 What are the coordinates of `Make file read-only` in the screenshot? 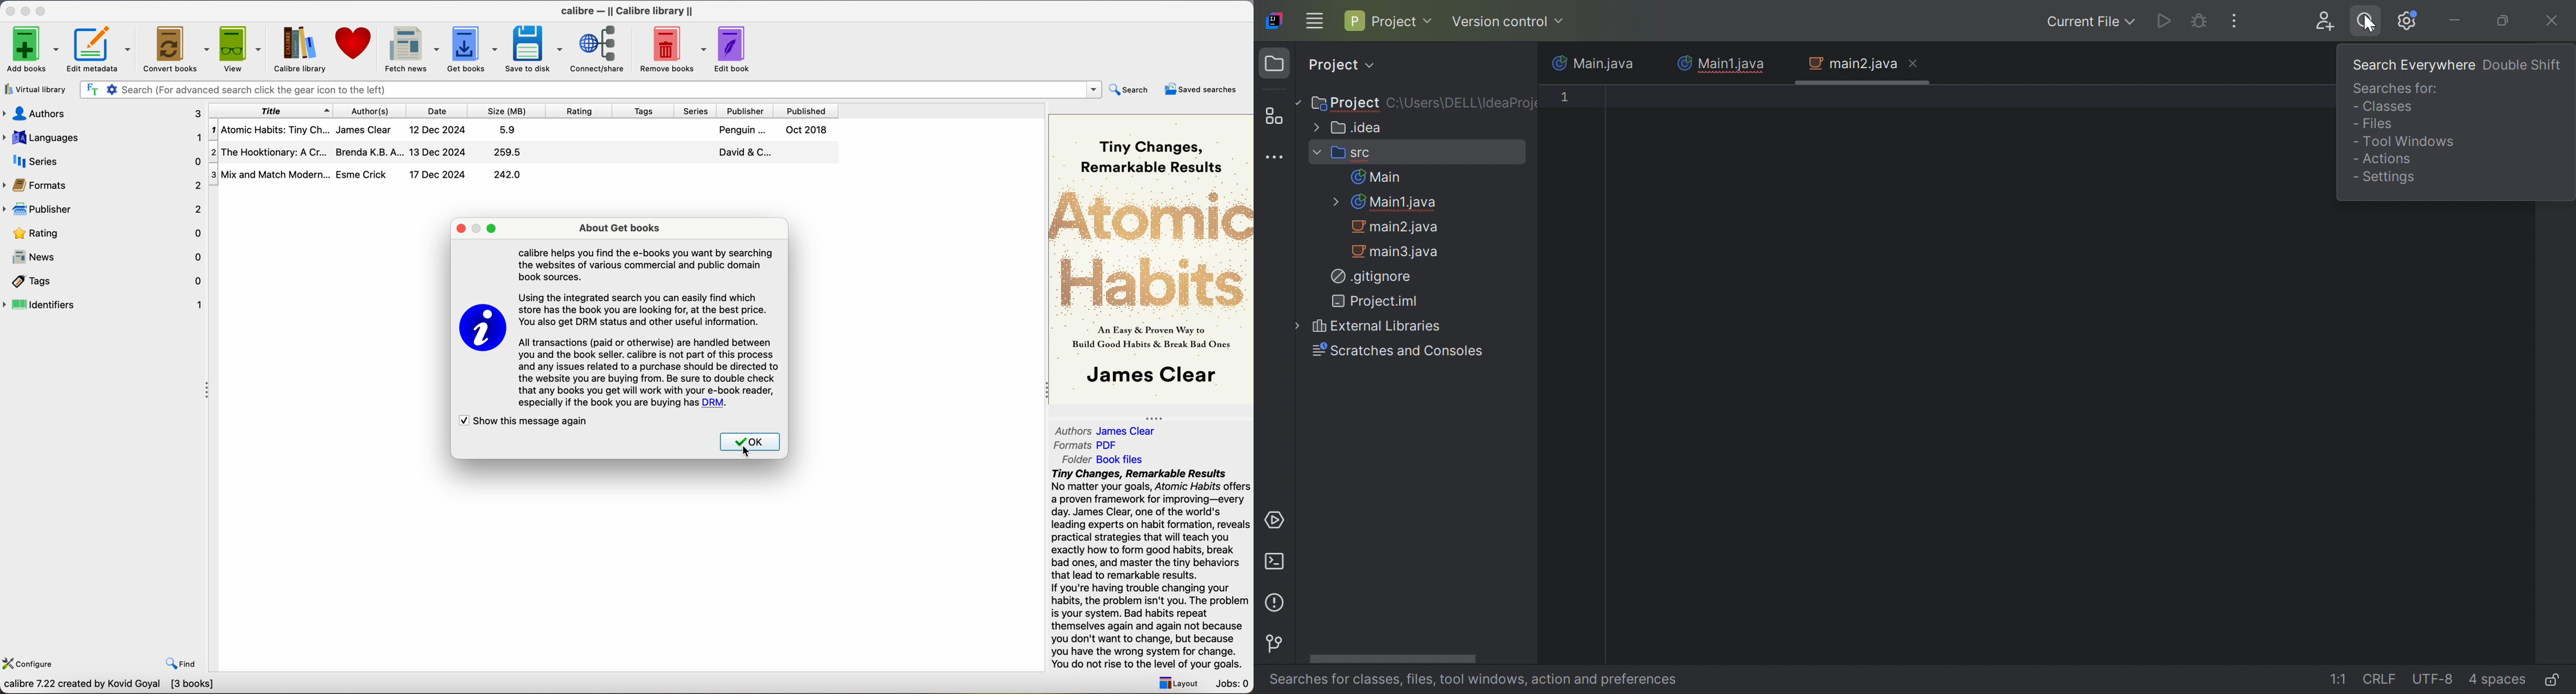 It's located at (2555, 682).